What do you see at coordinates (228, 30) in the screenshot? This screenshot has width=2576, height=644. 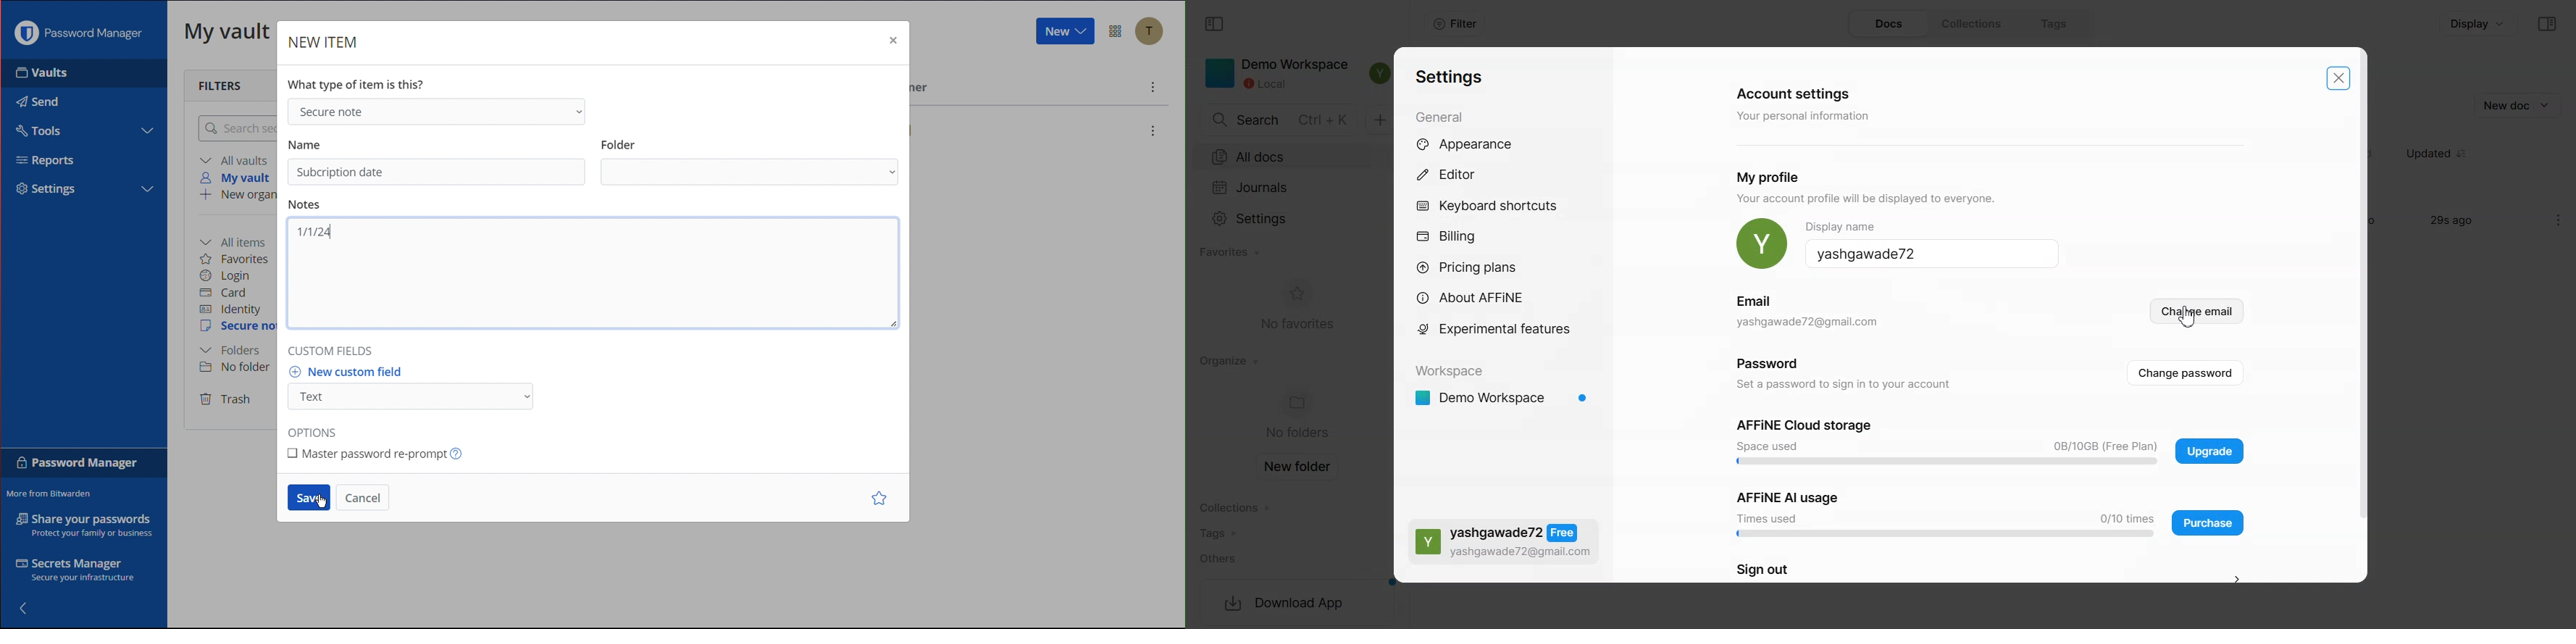 I see `My Vault` at bounding box center [228, 30].